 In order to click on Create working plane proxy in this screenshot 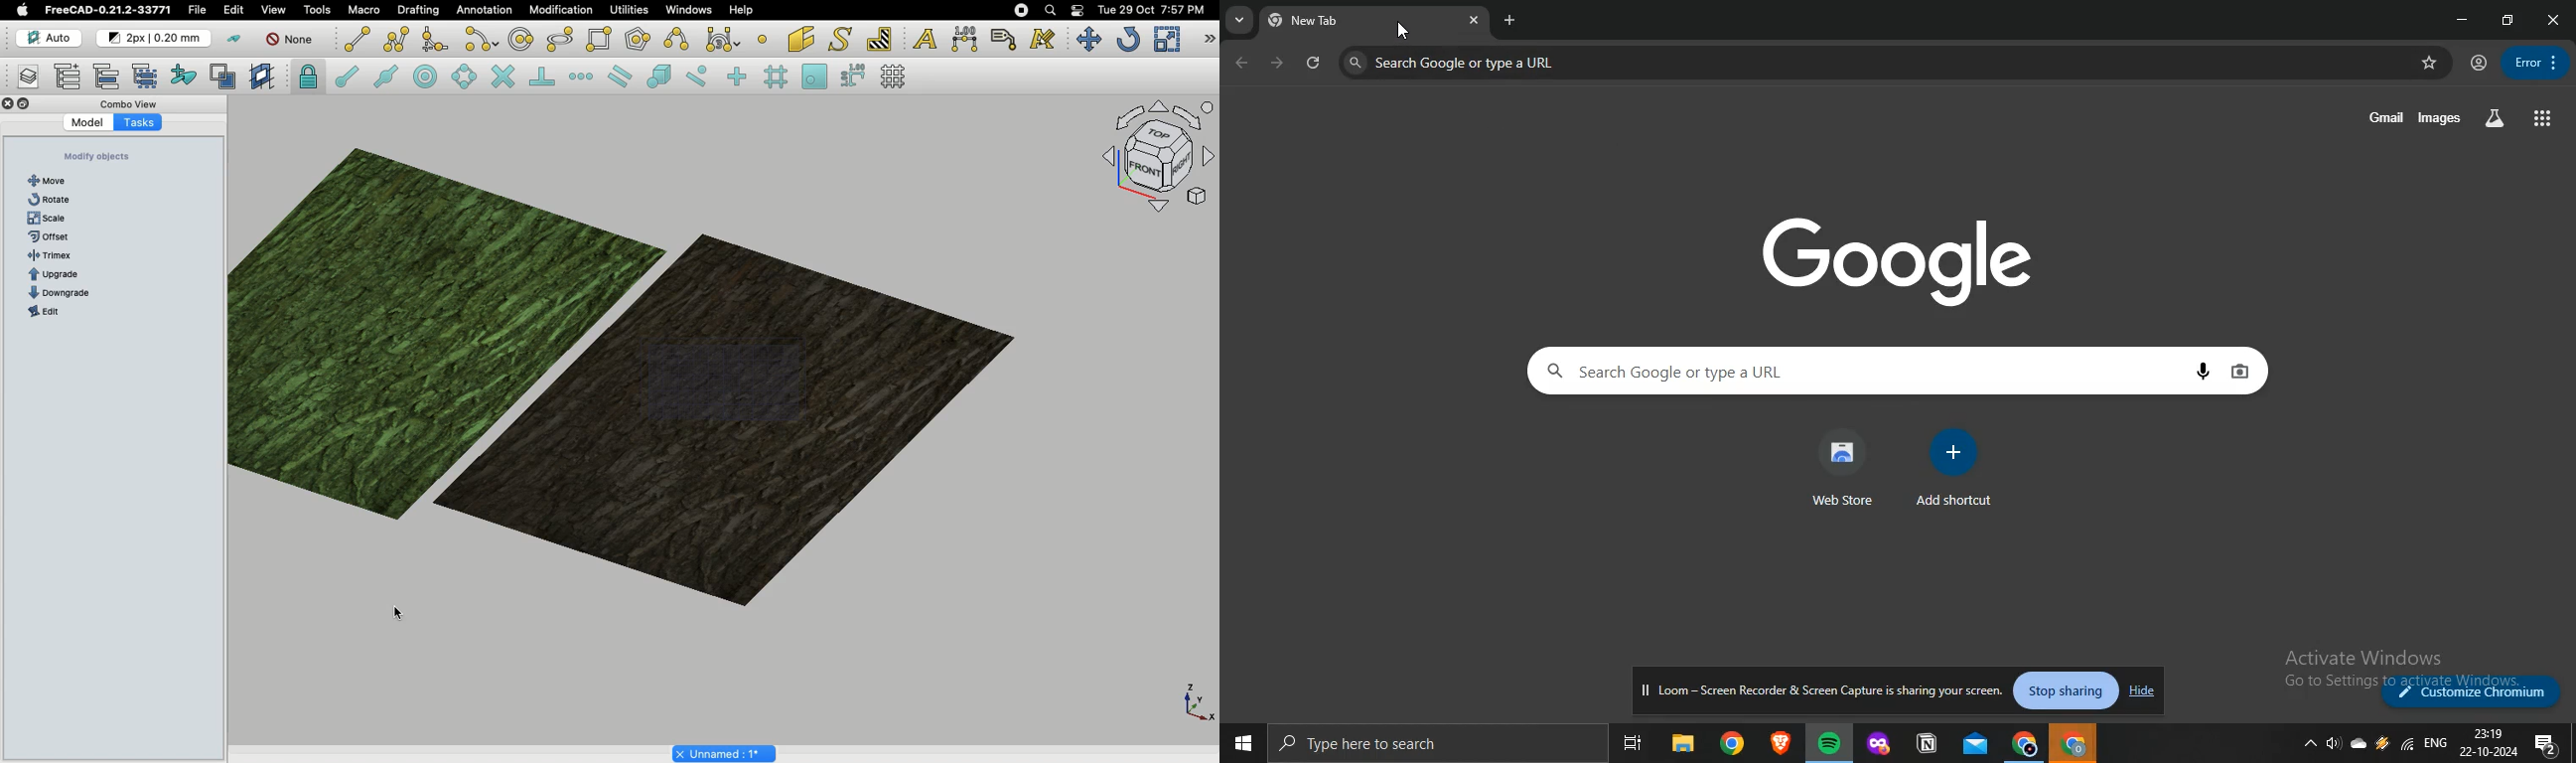, I will do `click(264, 77)`.